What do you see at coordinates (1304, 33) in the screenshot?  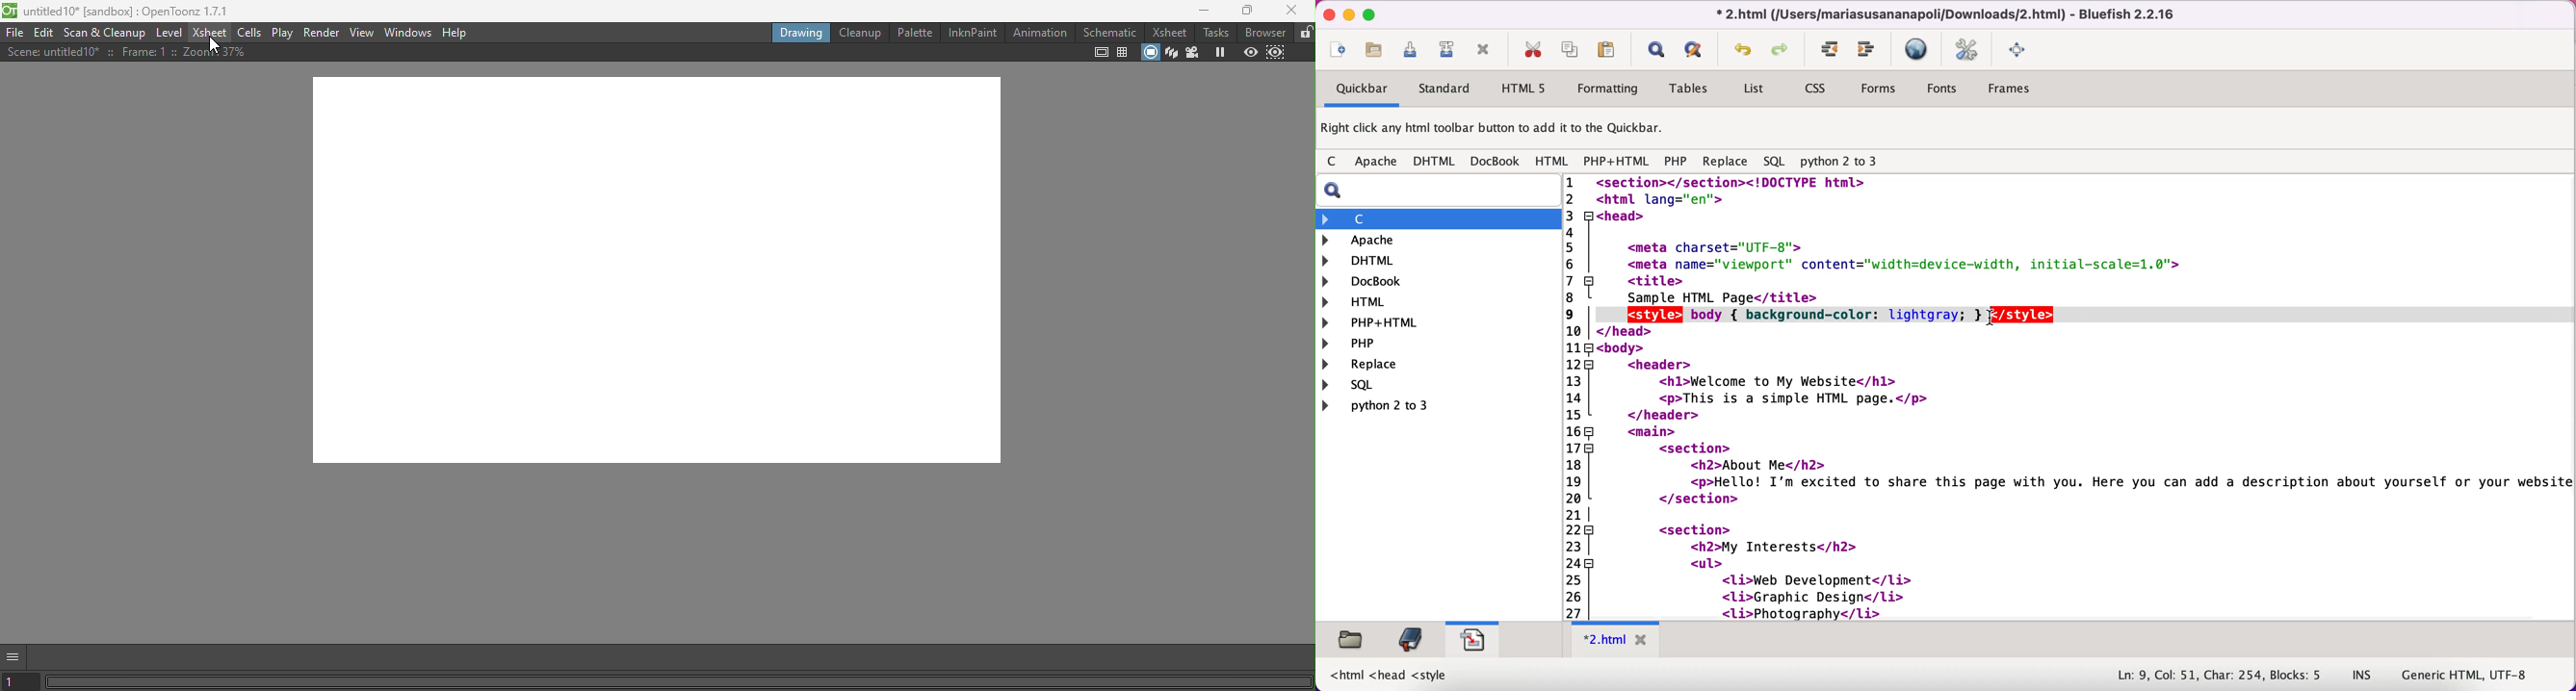 I see `Lock rooms tab` at bounding box center [1304, 33].